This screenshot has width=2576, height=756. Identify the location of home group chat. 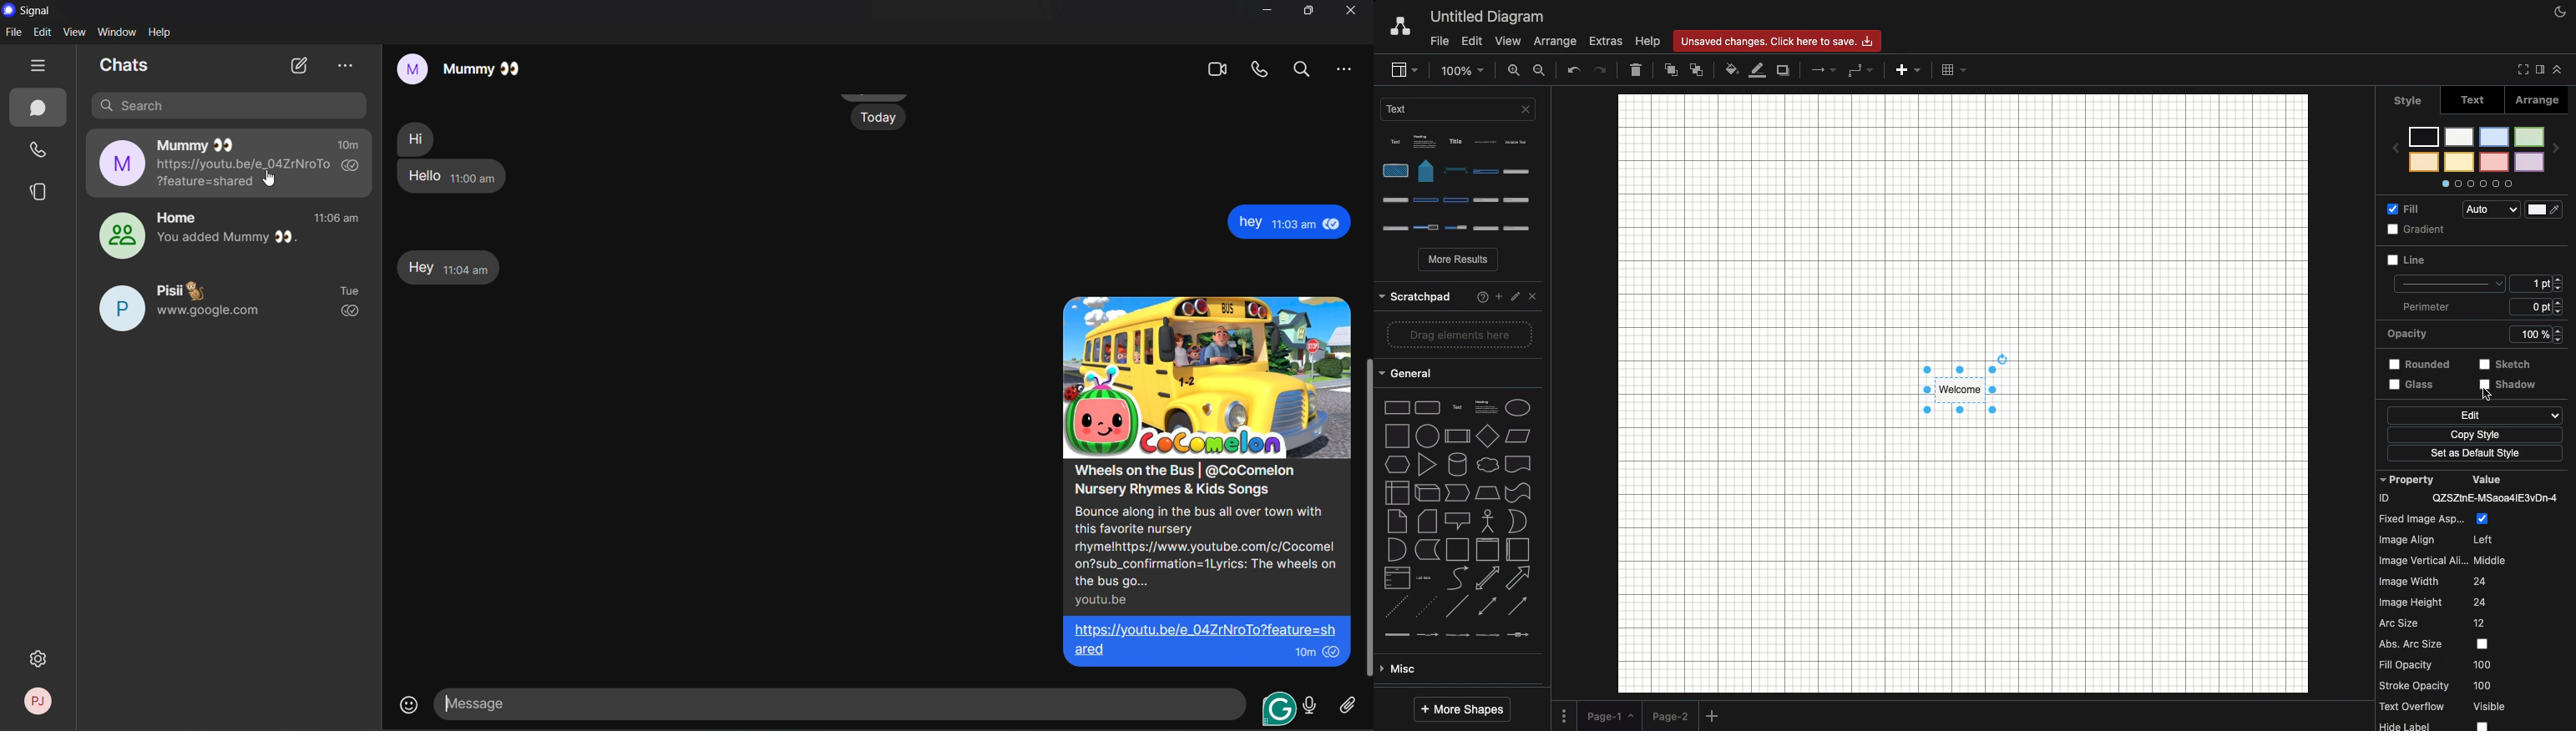
(229, 234).